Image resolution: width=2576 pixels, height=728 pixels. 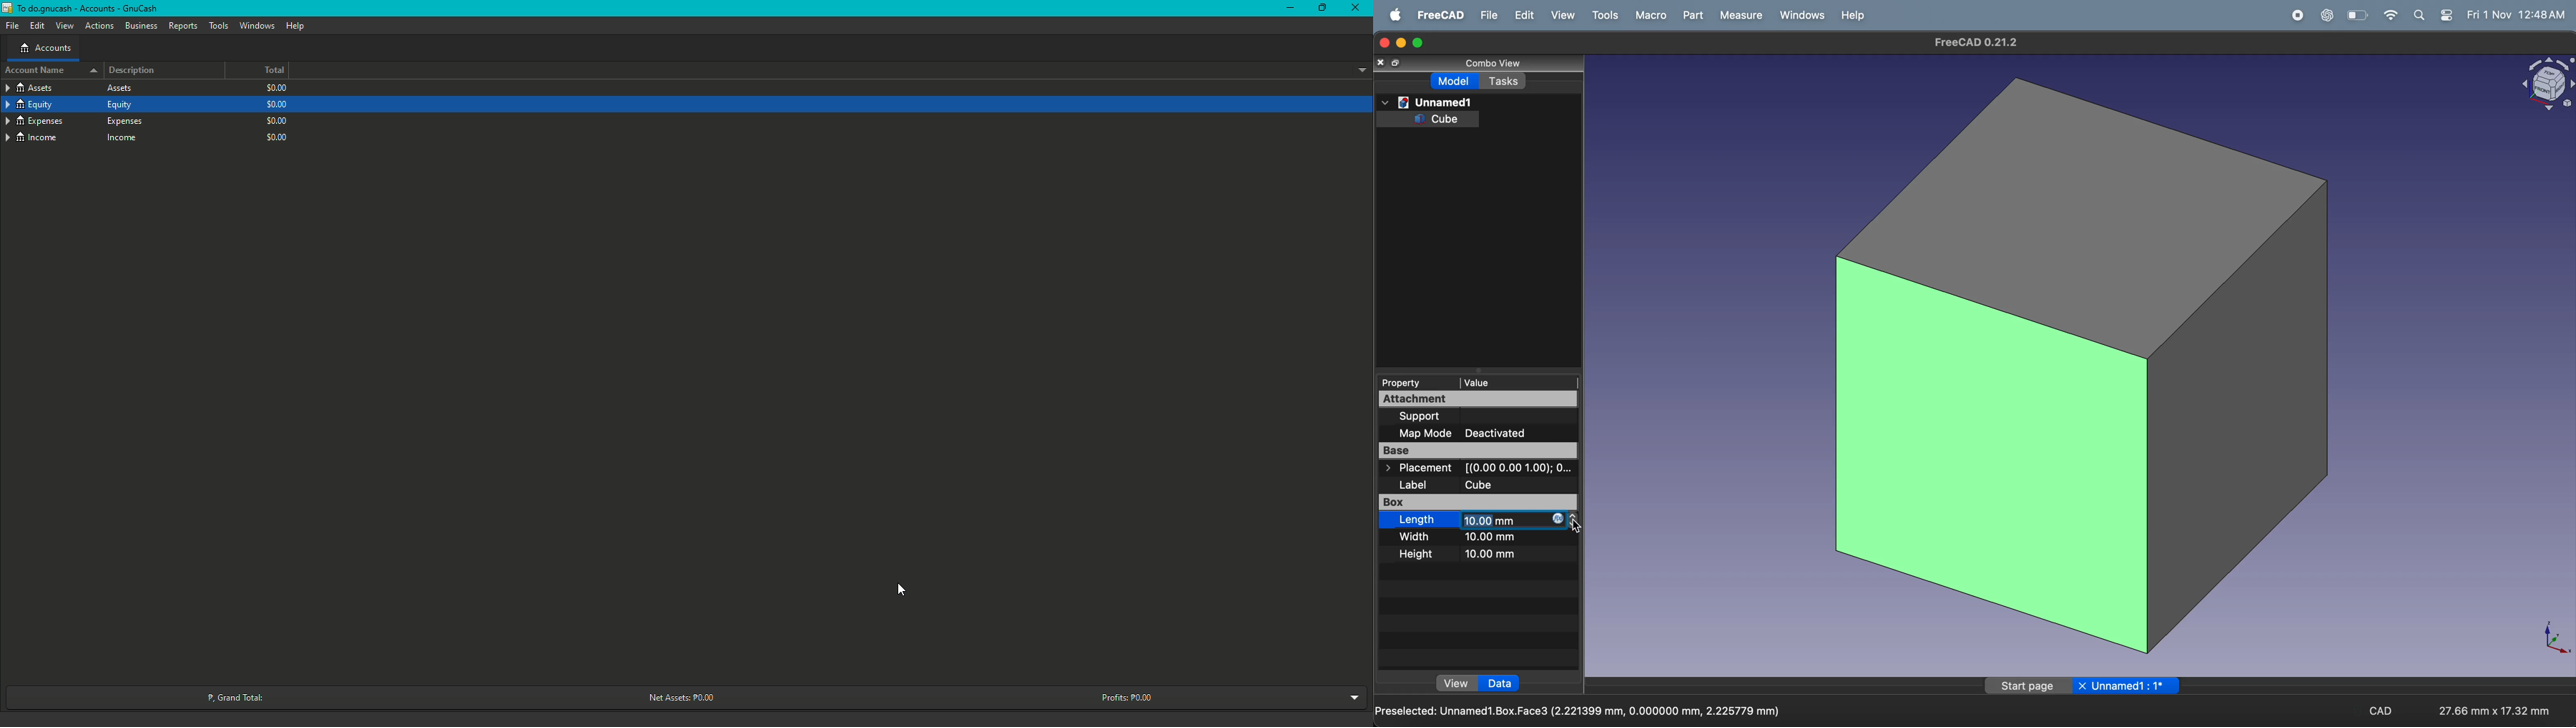 What do you see at coordinates (2382, 710) in the screenshot?
I see `CAD` at bounding box center [2382, 710].